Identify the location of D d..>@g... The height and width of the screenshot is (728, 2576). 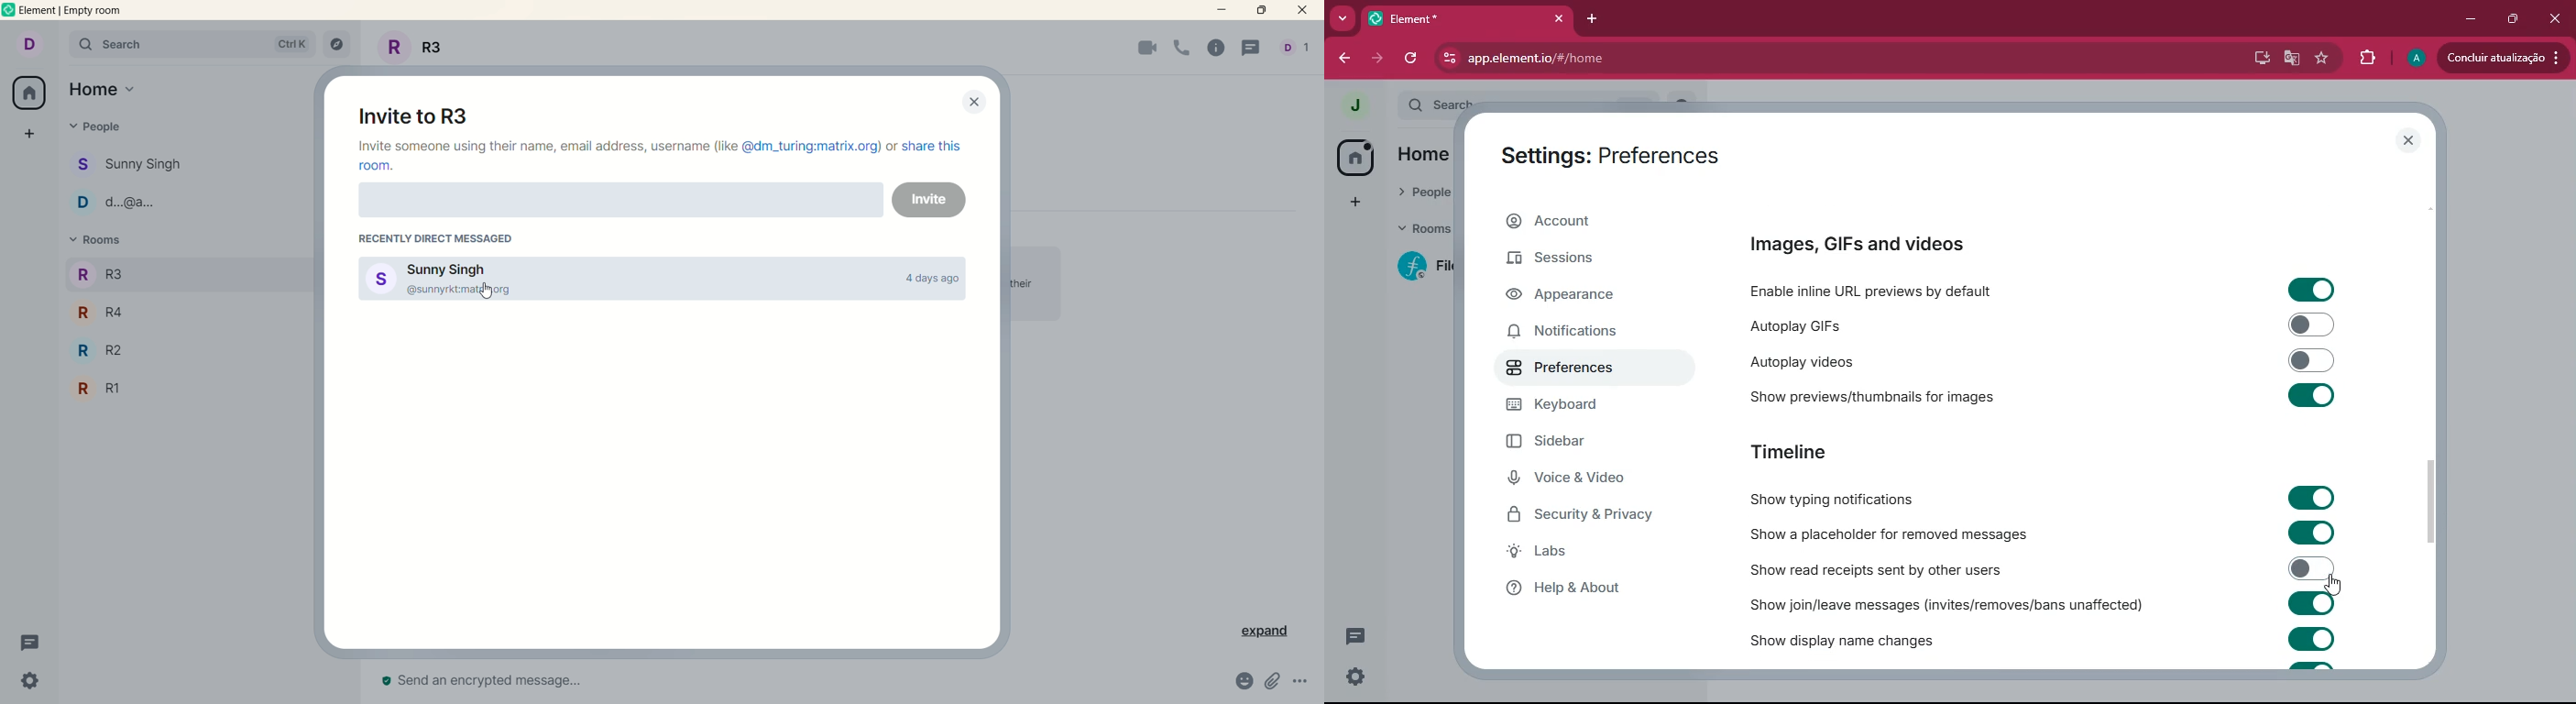
(121, 199).